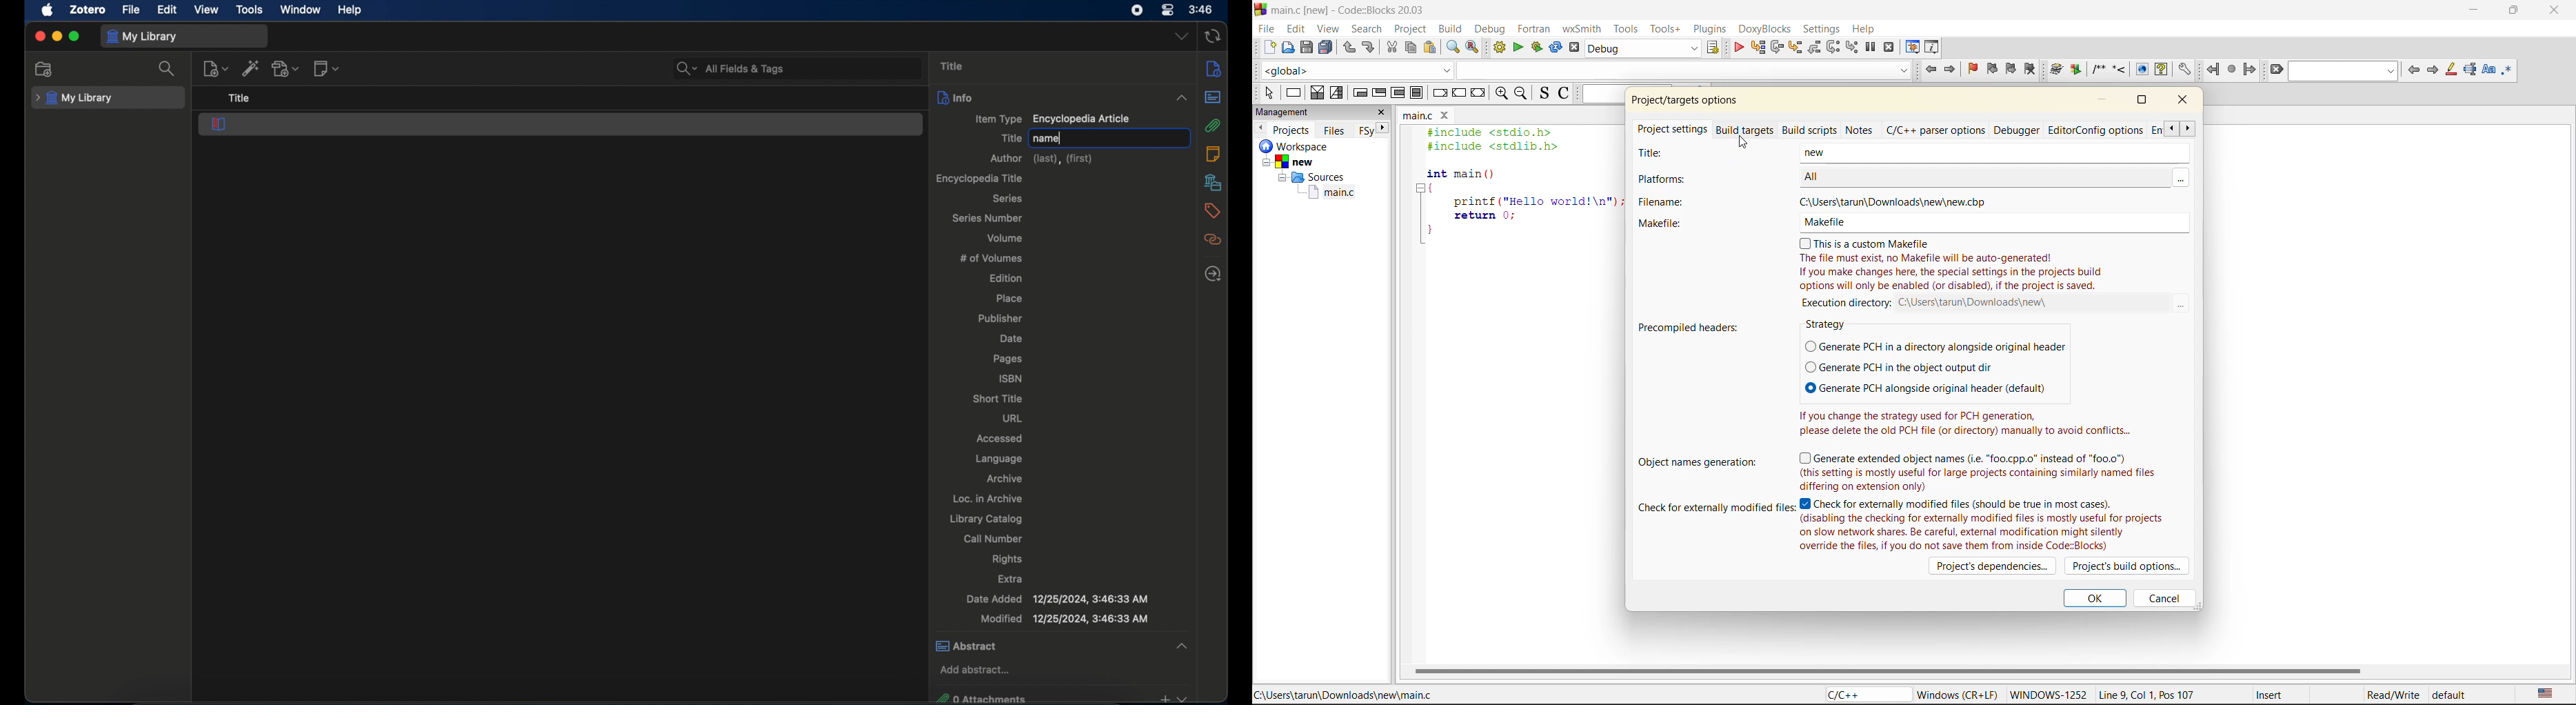  Describe the element at coordinates (1359, 94) in the screenshot. I see `entry condition loop` at that location.